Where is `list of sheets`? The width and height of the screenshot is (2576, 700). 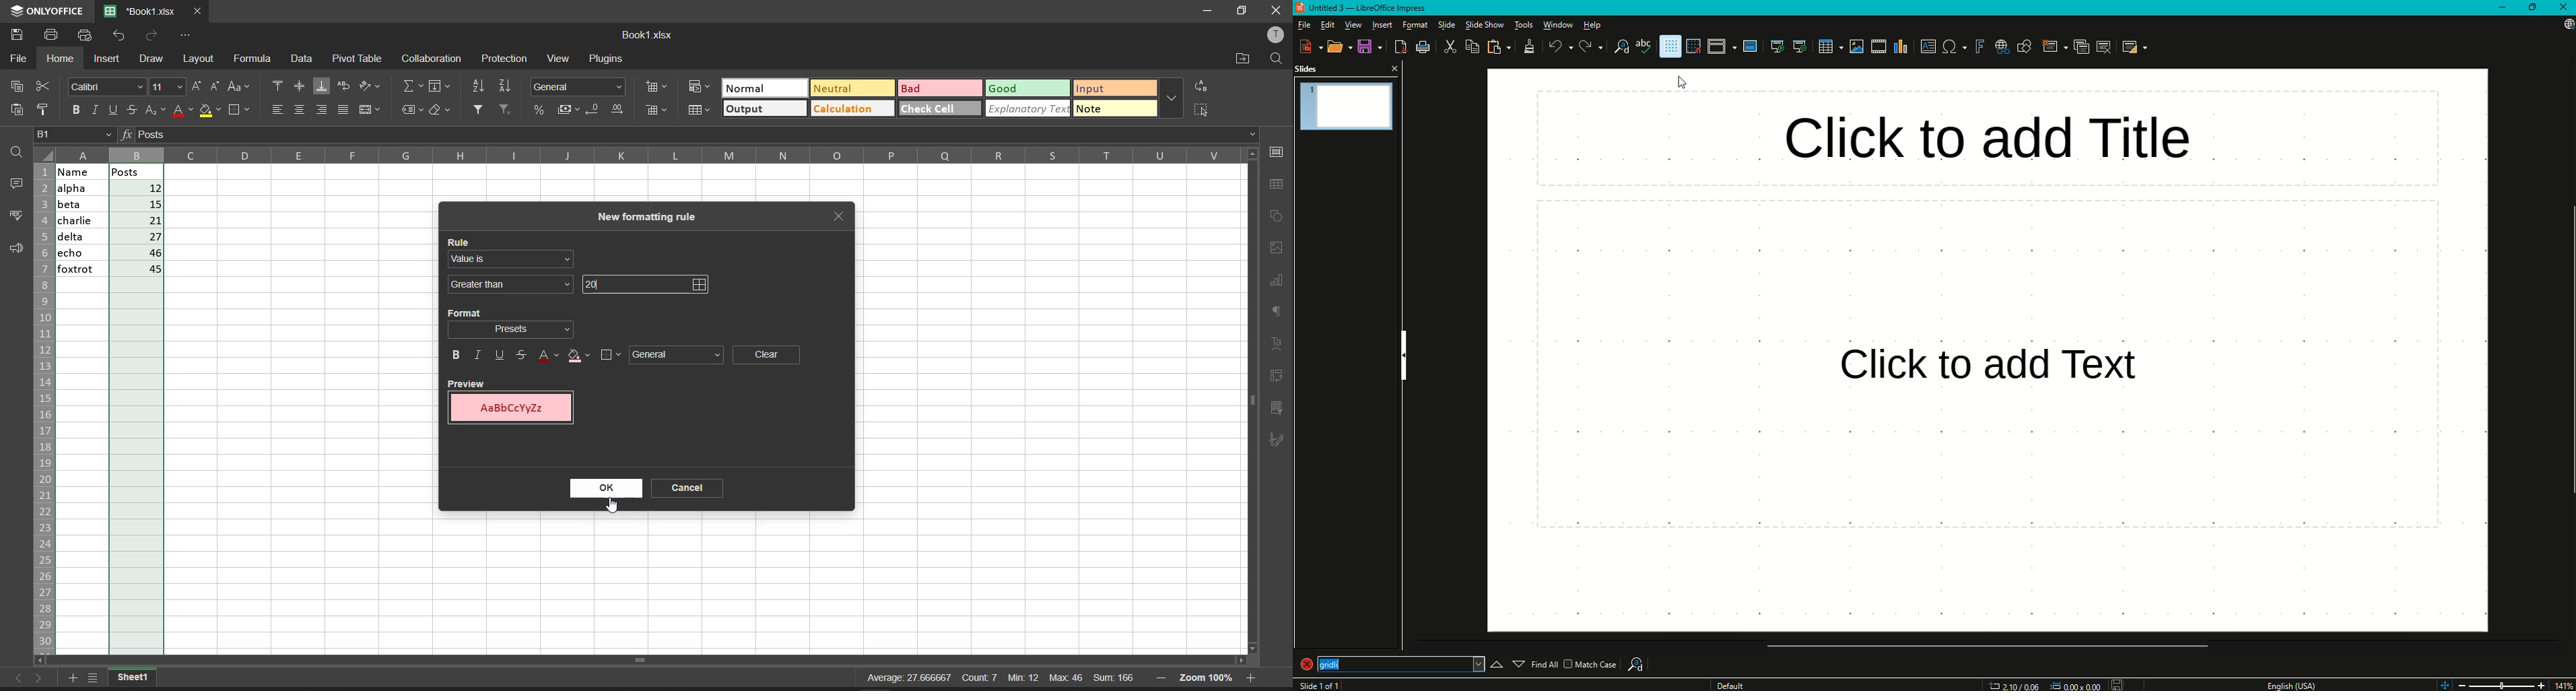 list of sheets is located at coordinates (94, 677).